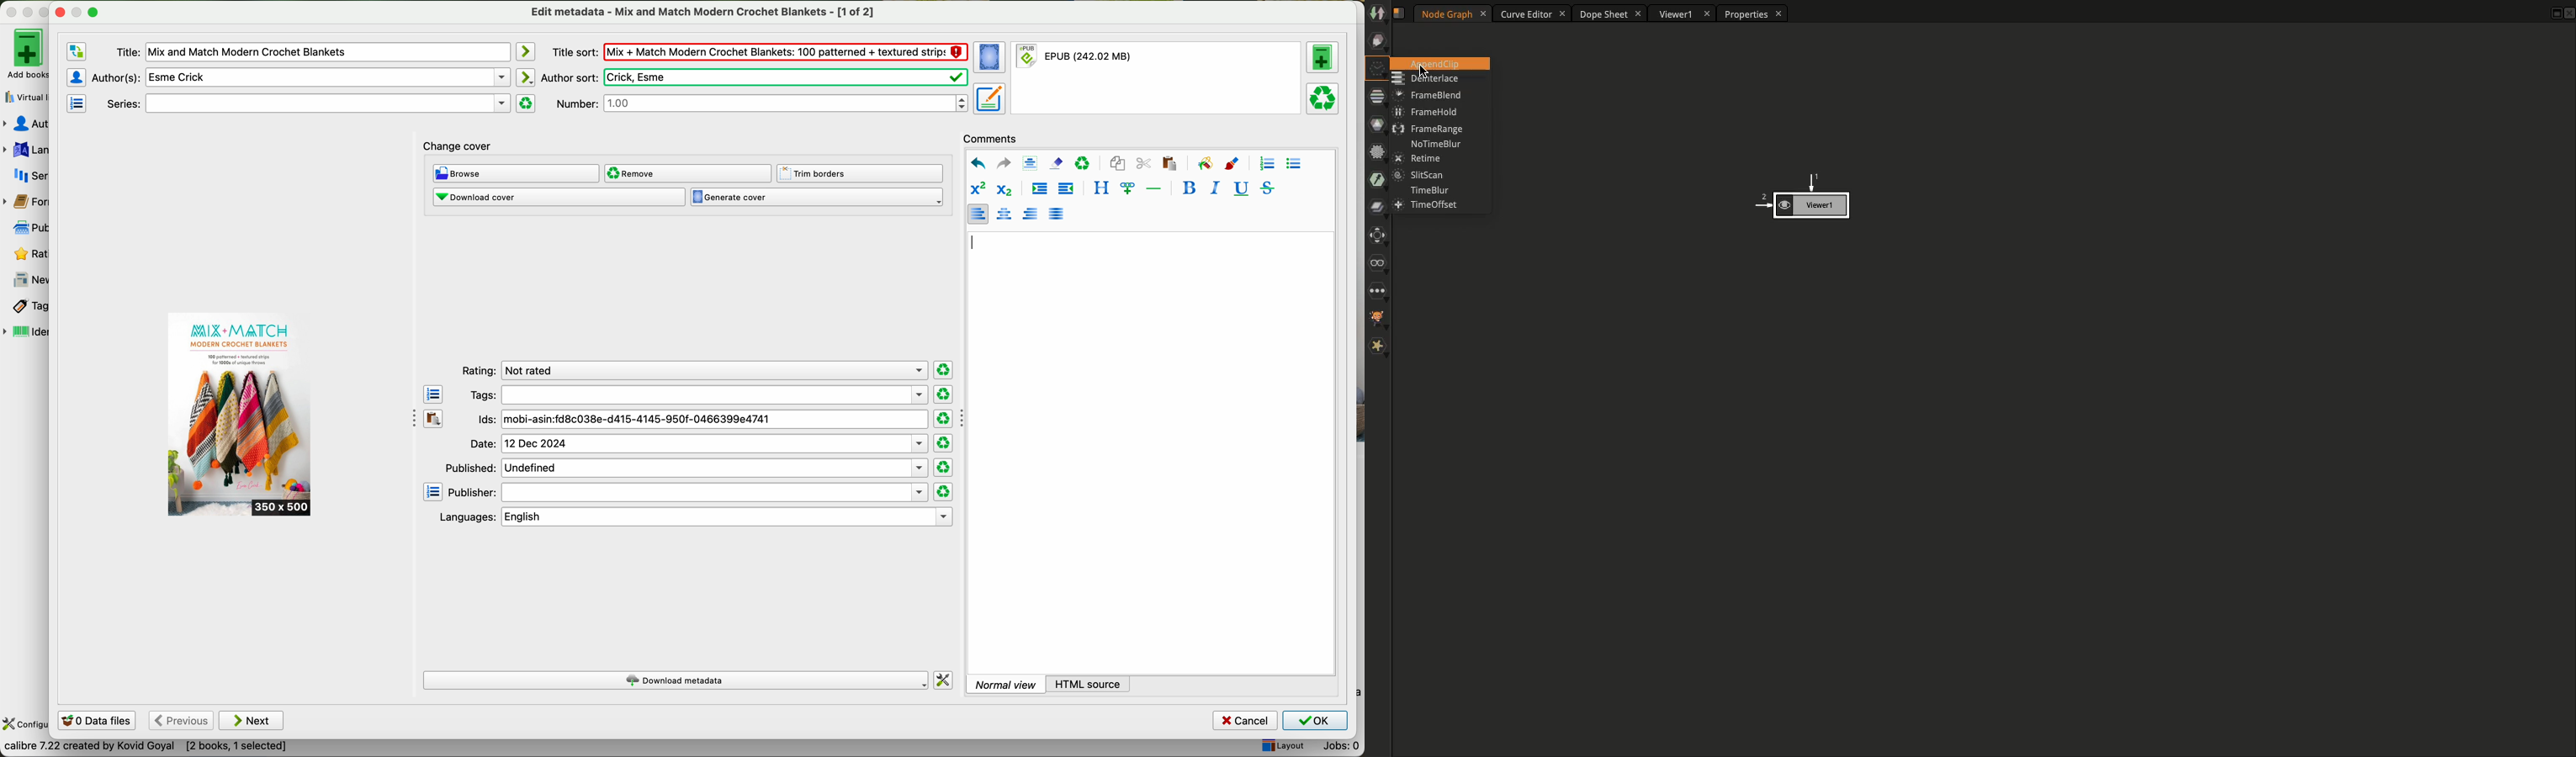 Image resolution: width=2576 pixels, height=784 pixels. Describe the element at coordinates (1031, 213) in the screenshot. I see `align right` at that location.